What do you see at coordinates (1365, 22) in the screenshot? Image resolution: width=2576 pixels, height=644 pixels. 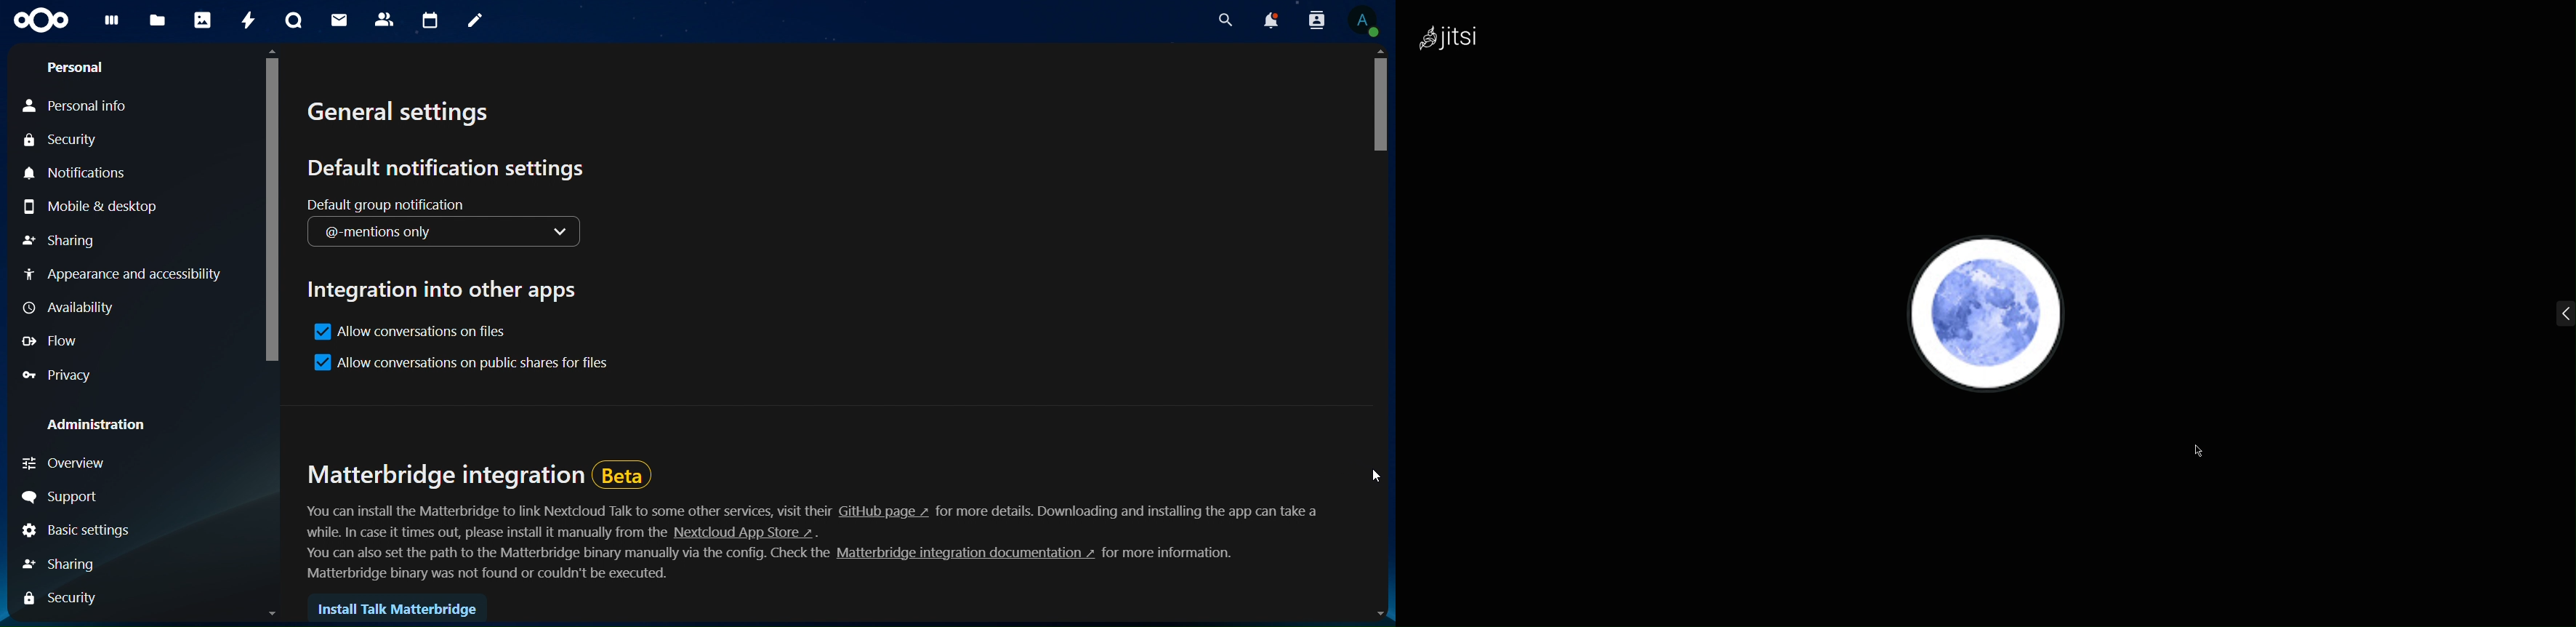 I see `view profile` at bounding box center [1365, 22].